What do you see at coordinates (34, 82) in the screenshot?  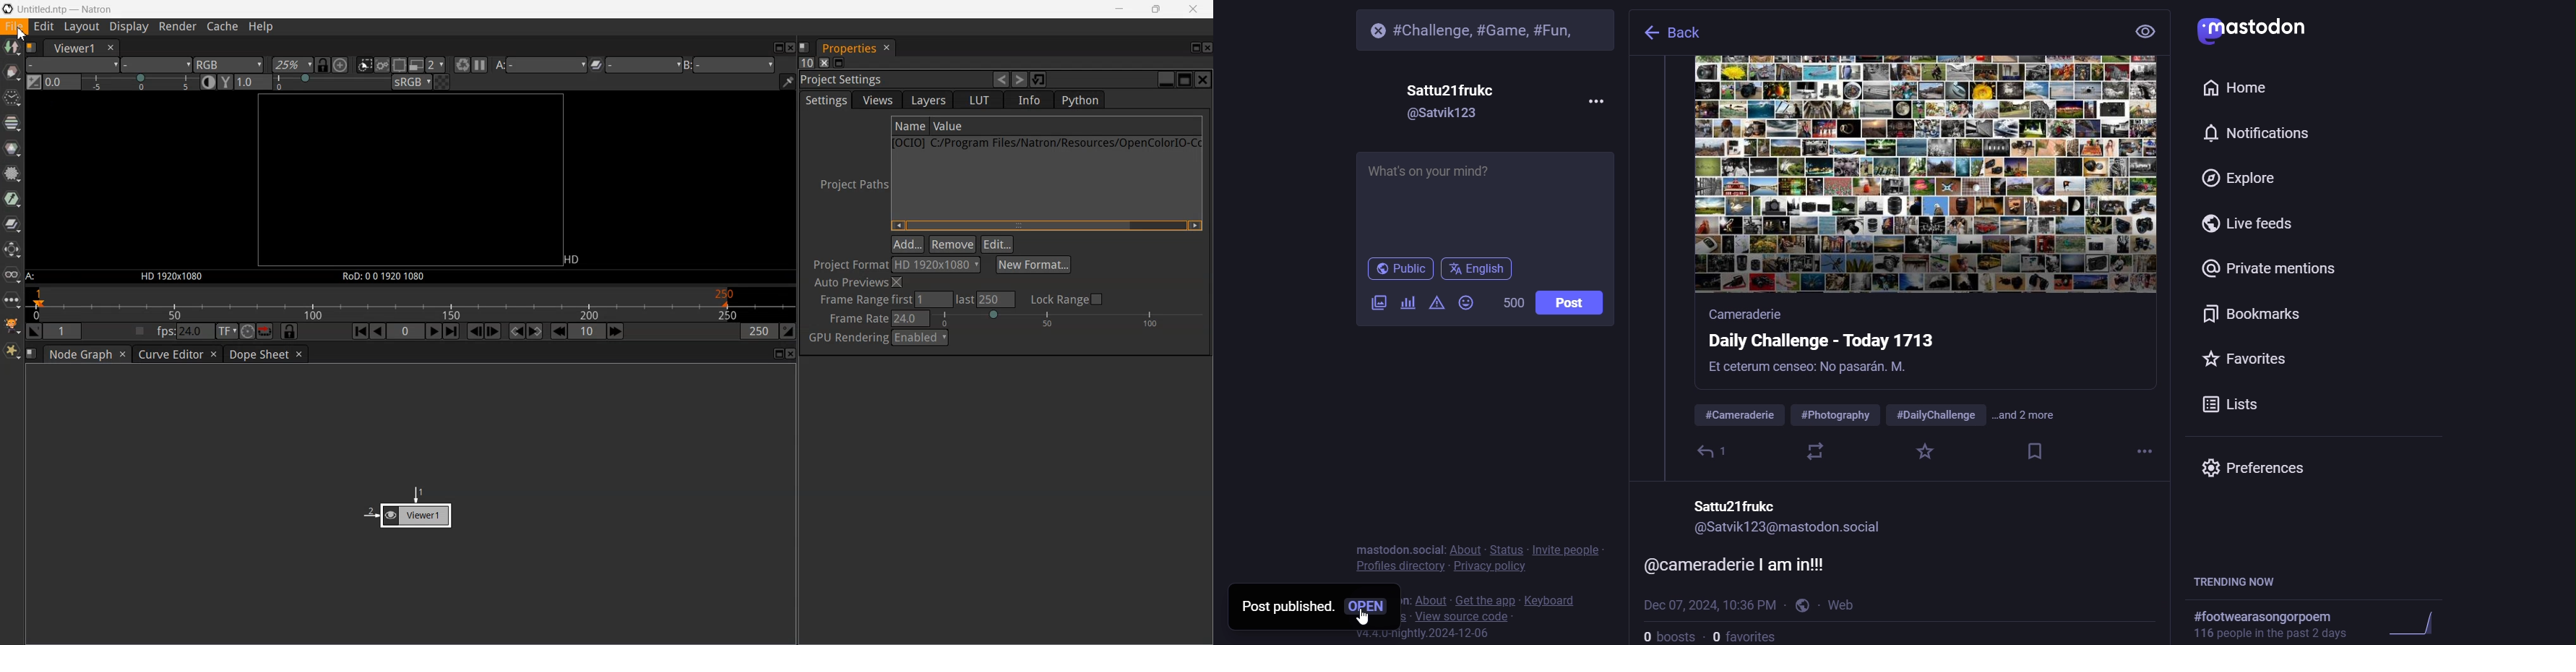 I see `Change Histogram` at bounding box center [34, 82].